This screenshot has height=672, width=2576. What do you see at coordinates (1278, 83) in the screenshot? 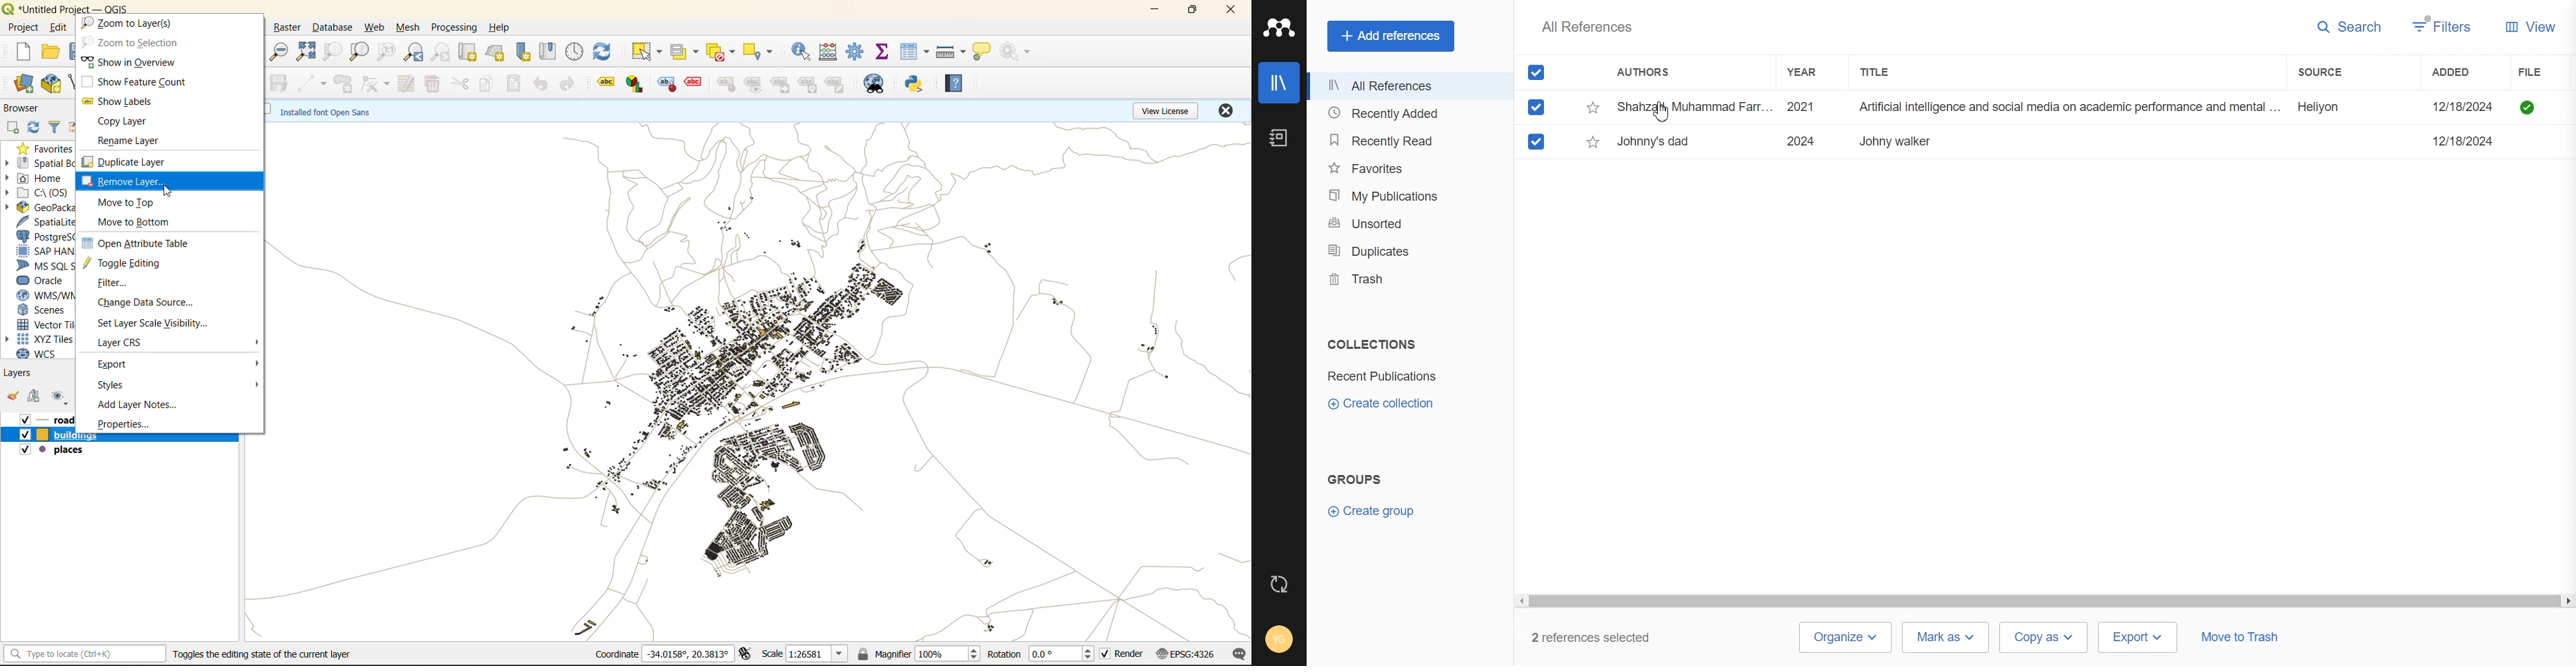
I see `Library` at bounding box center [1278, 83].